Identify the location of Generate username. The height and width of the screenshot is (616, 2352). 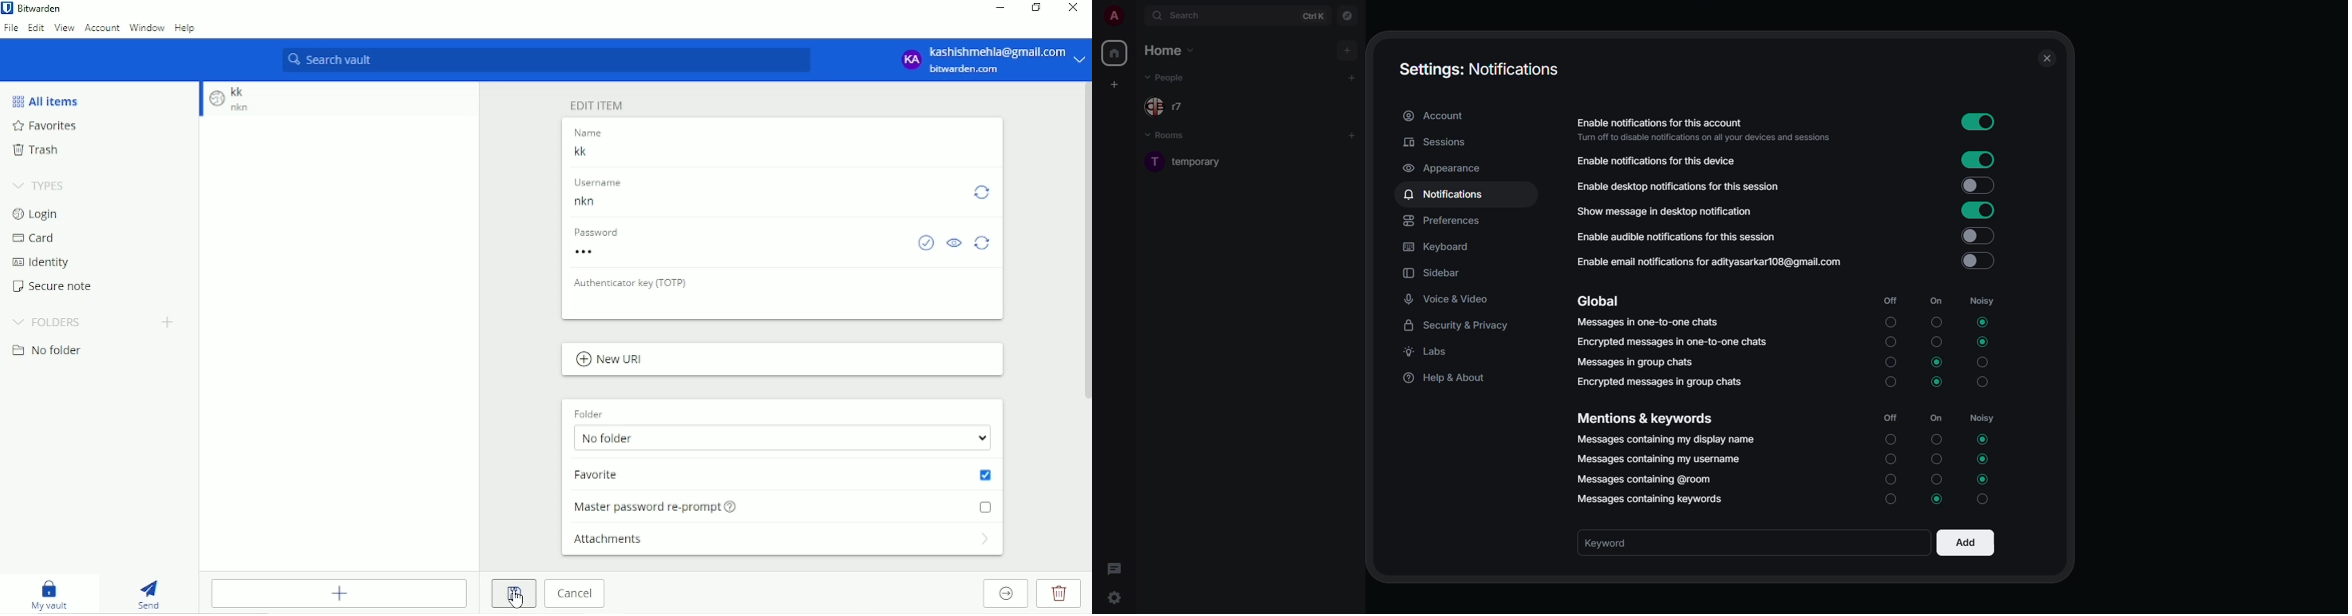
(983, 192).